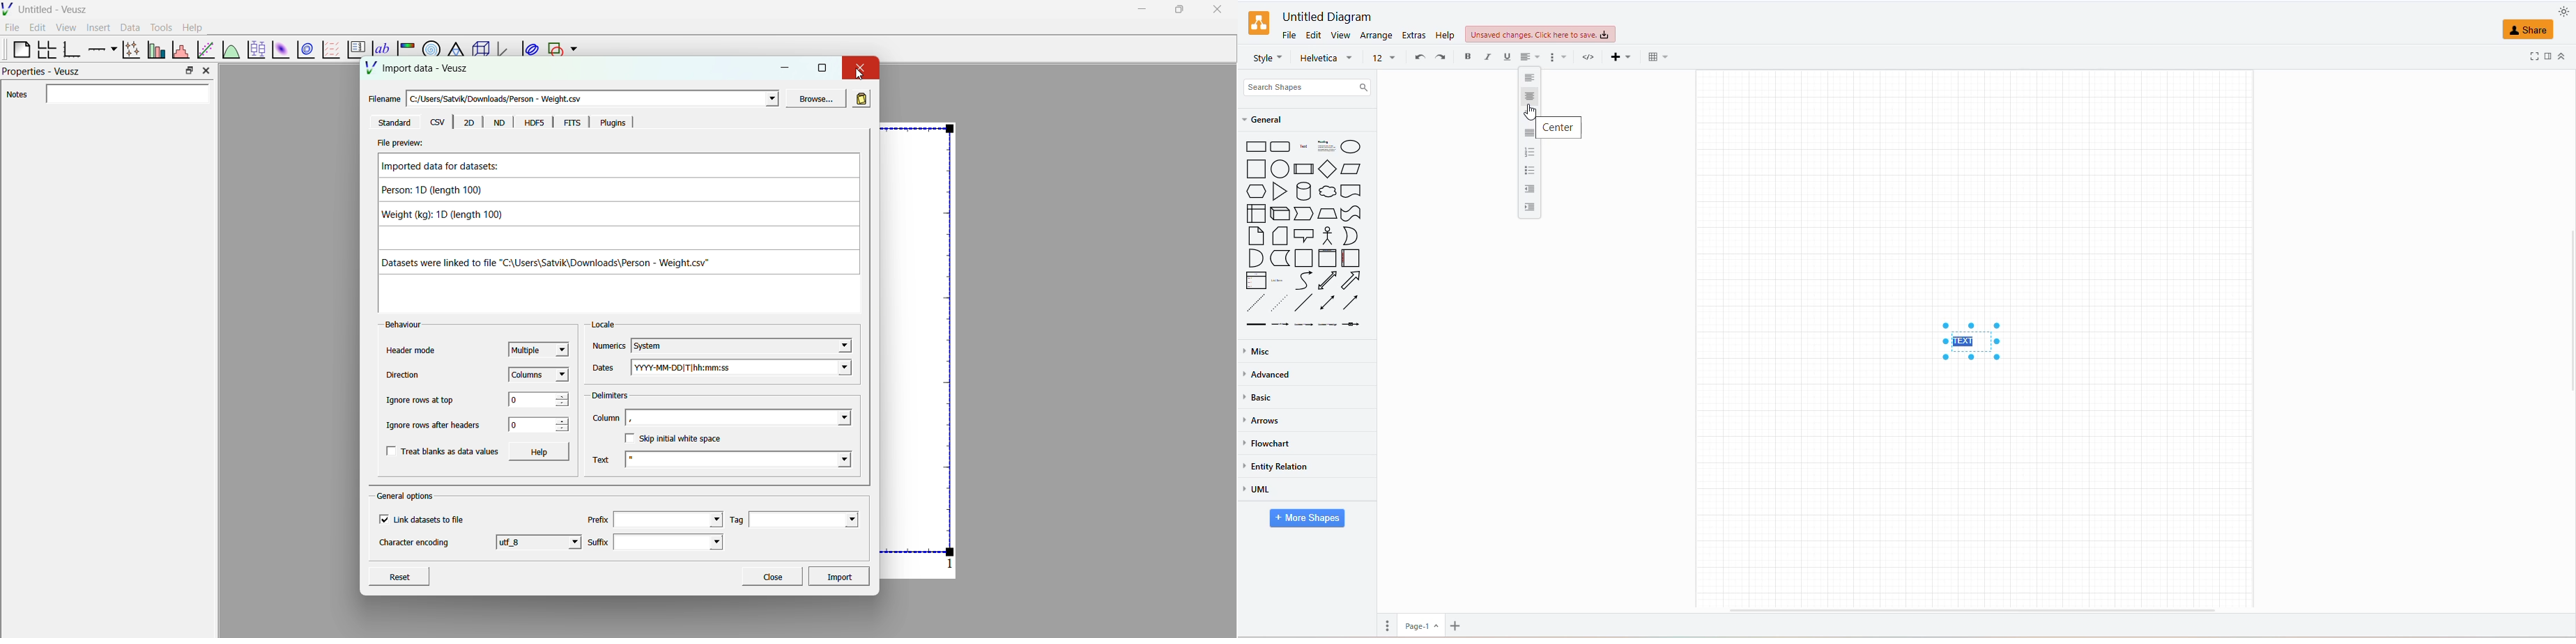  Describe the element at coordinates (863, 97) in the screenshot. I see `Read in data from clipboard` at that location.